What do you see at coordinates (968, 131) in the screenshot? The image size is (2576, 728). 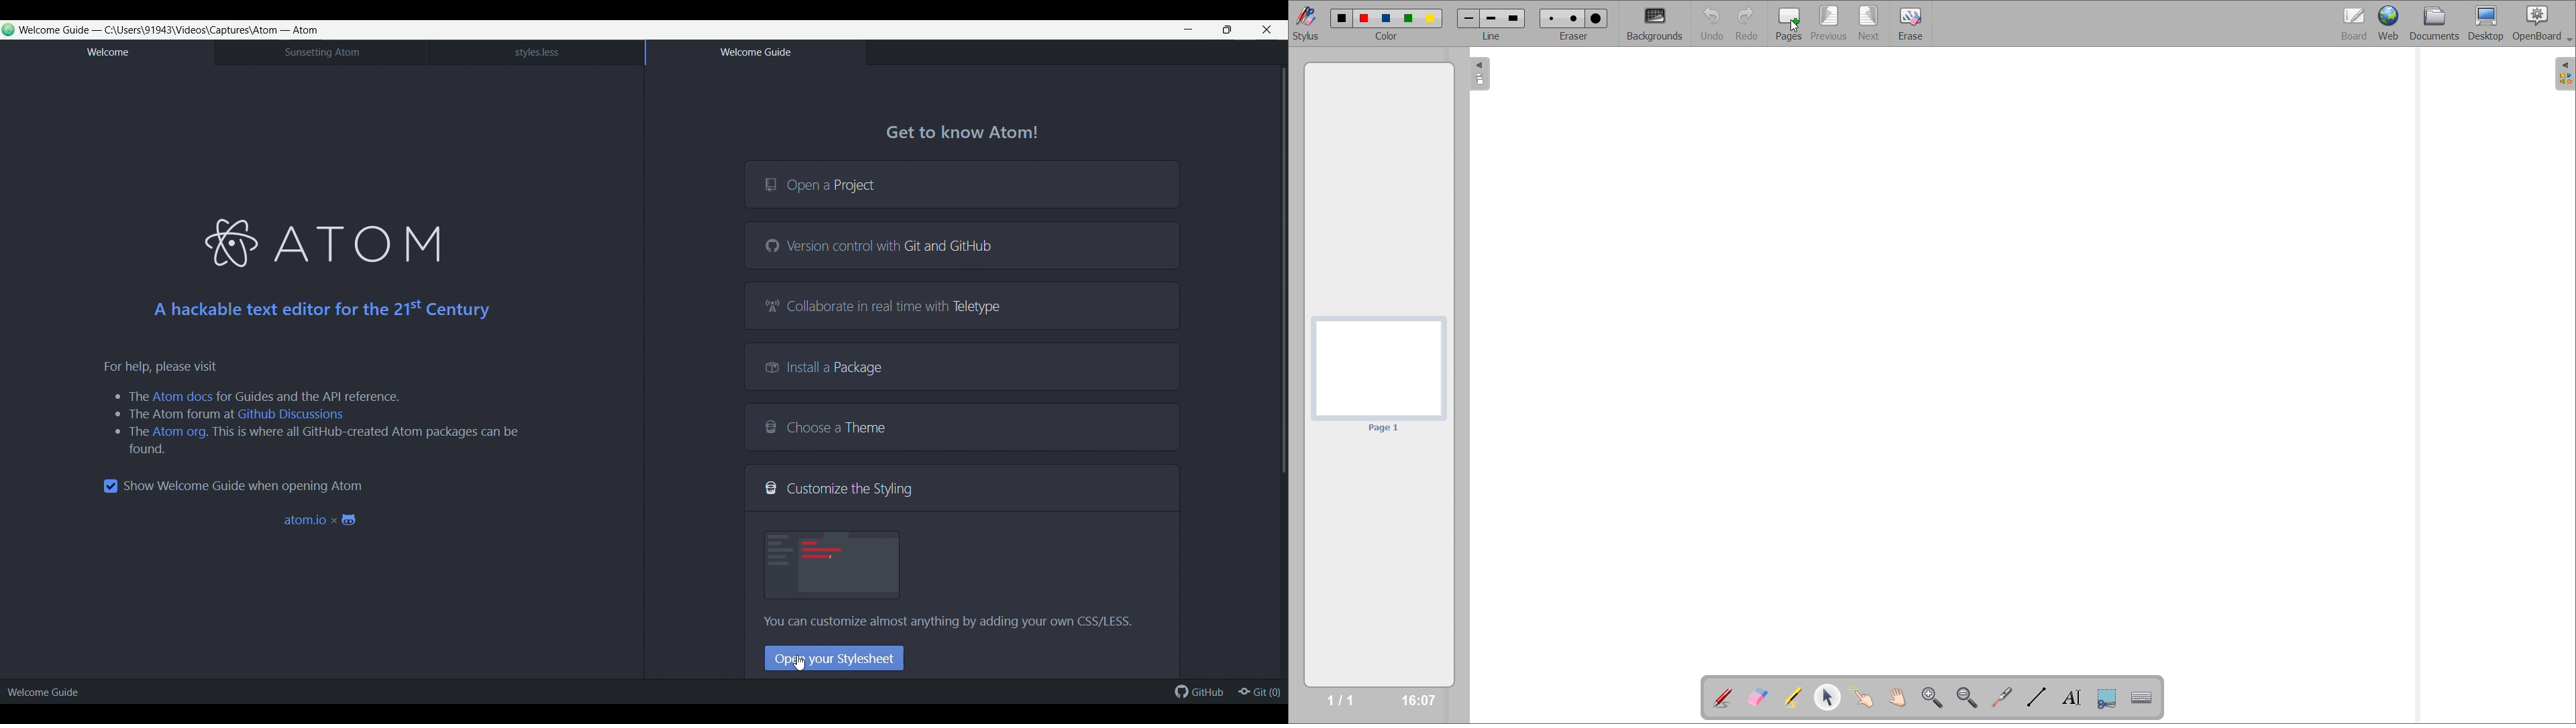 I see `Get to know Atom!` at bounding box center [968, 131].